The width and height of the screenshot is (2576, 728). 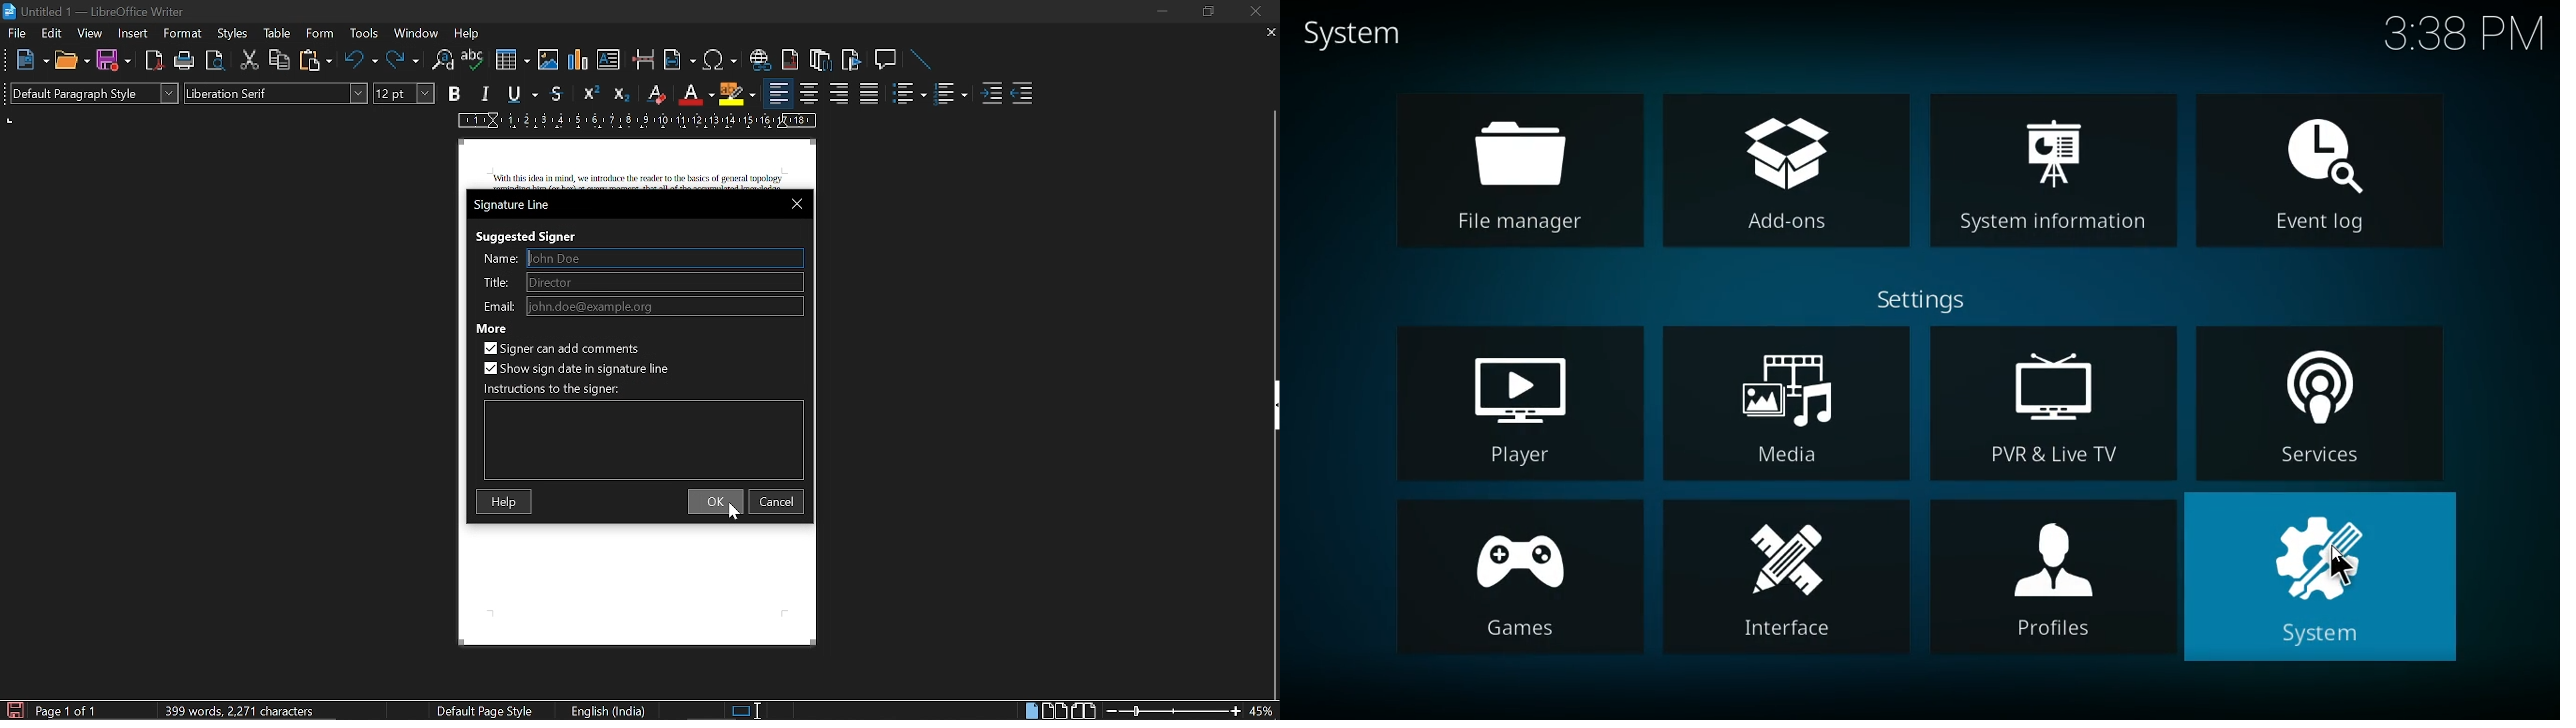 What do you see at coordinates (280, 60) in the screenshot?
I see `copy` at bounding box center [280, 60].